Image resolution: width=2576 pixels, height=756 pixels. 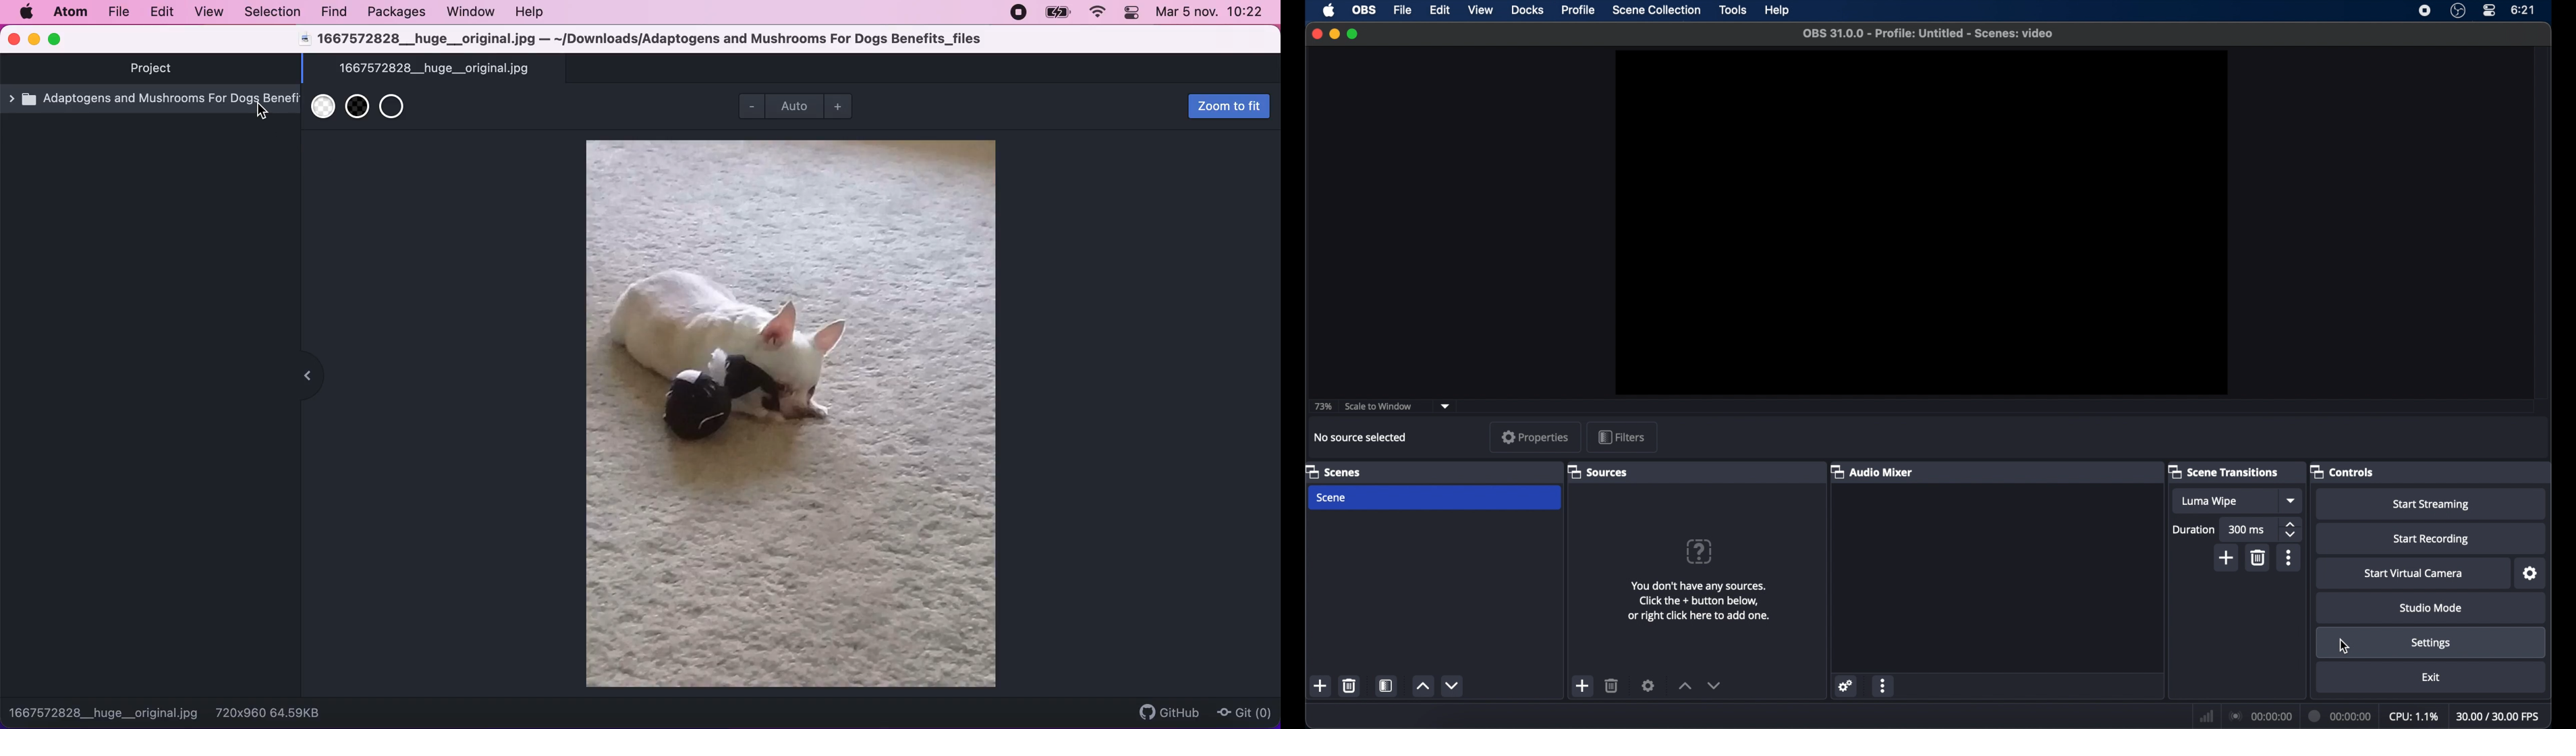 What do you see at coordinates (843, 107) in the screenshot?
I see `zoom in` at bounding box center [843, 107].